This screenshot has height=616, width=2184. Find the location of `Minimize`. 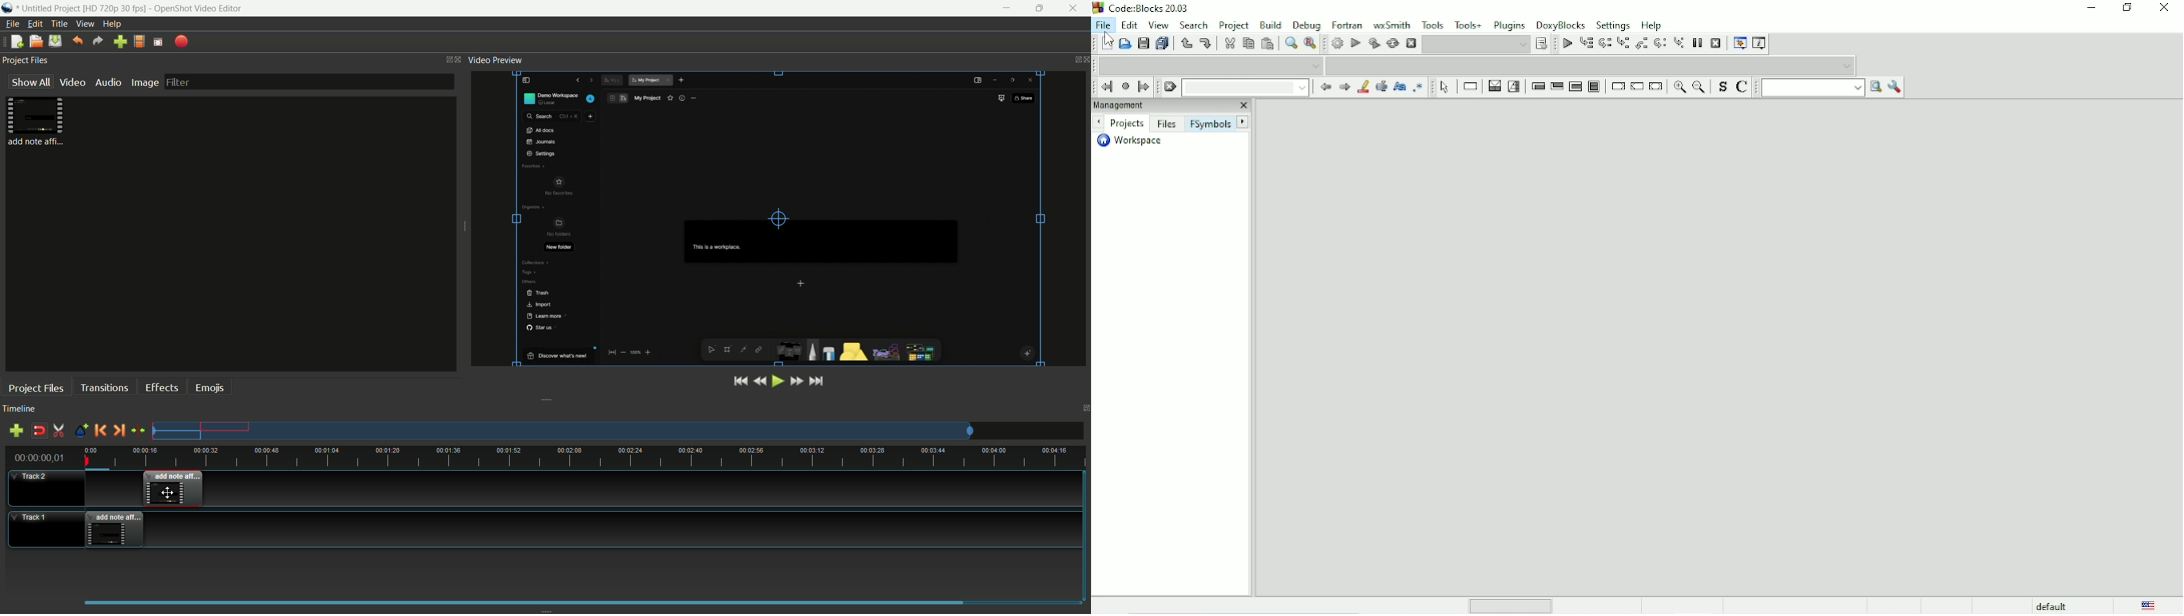

Minimize is located at coordinates (2091, 8).